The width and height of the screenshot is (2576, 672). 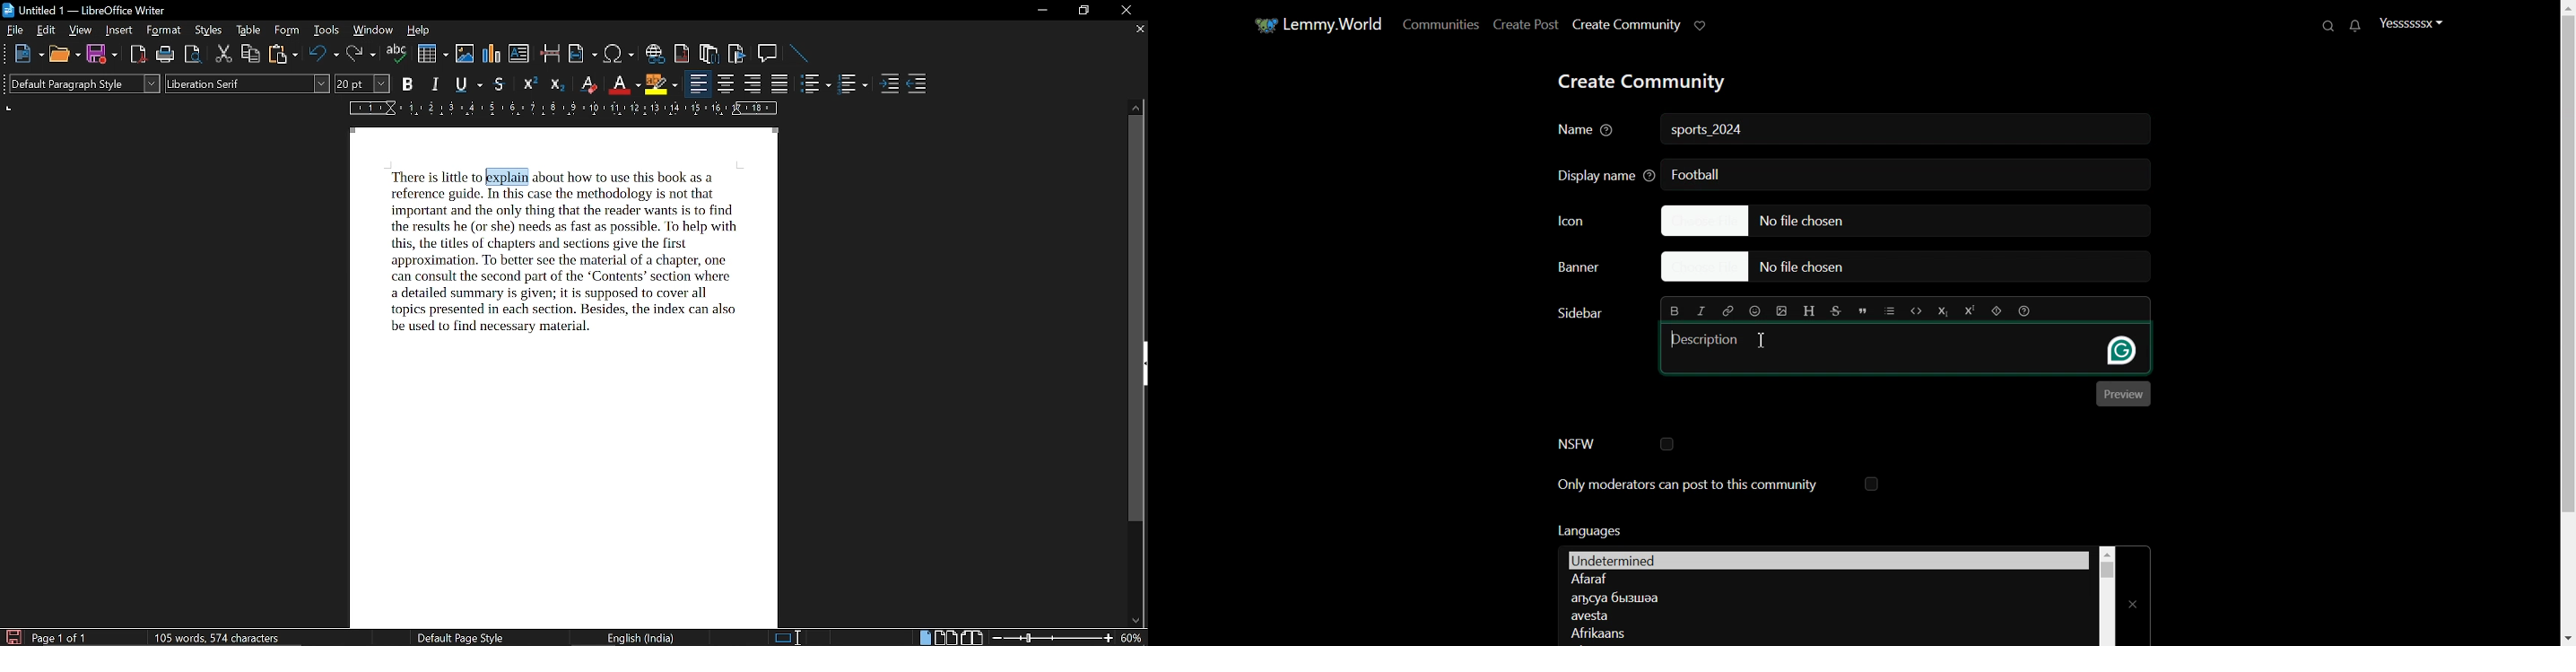 I want to click on , so click(x=1644, y=83).